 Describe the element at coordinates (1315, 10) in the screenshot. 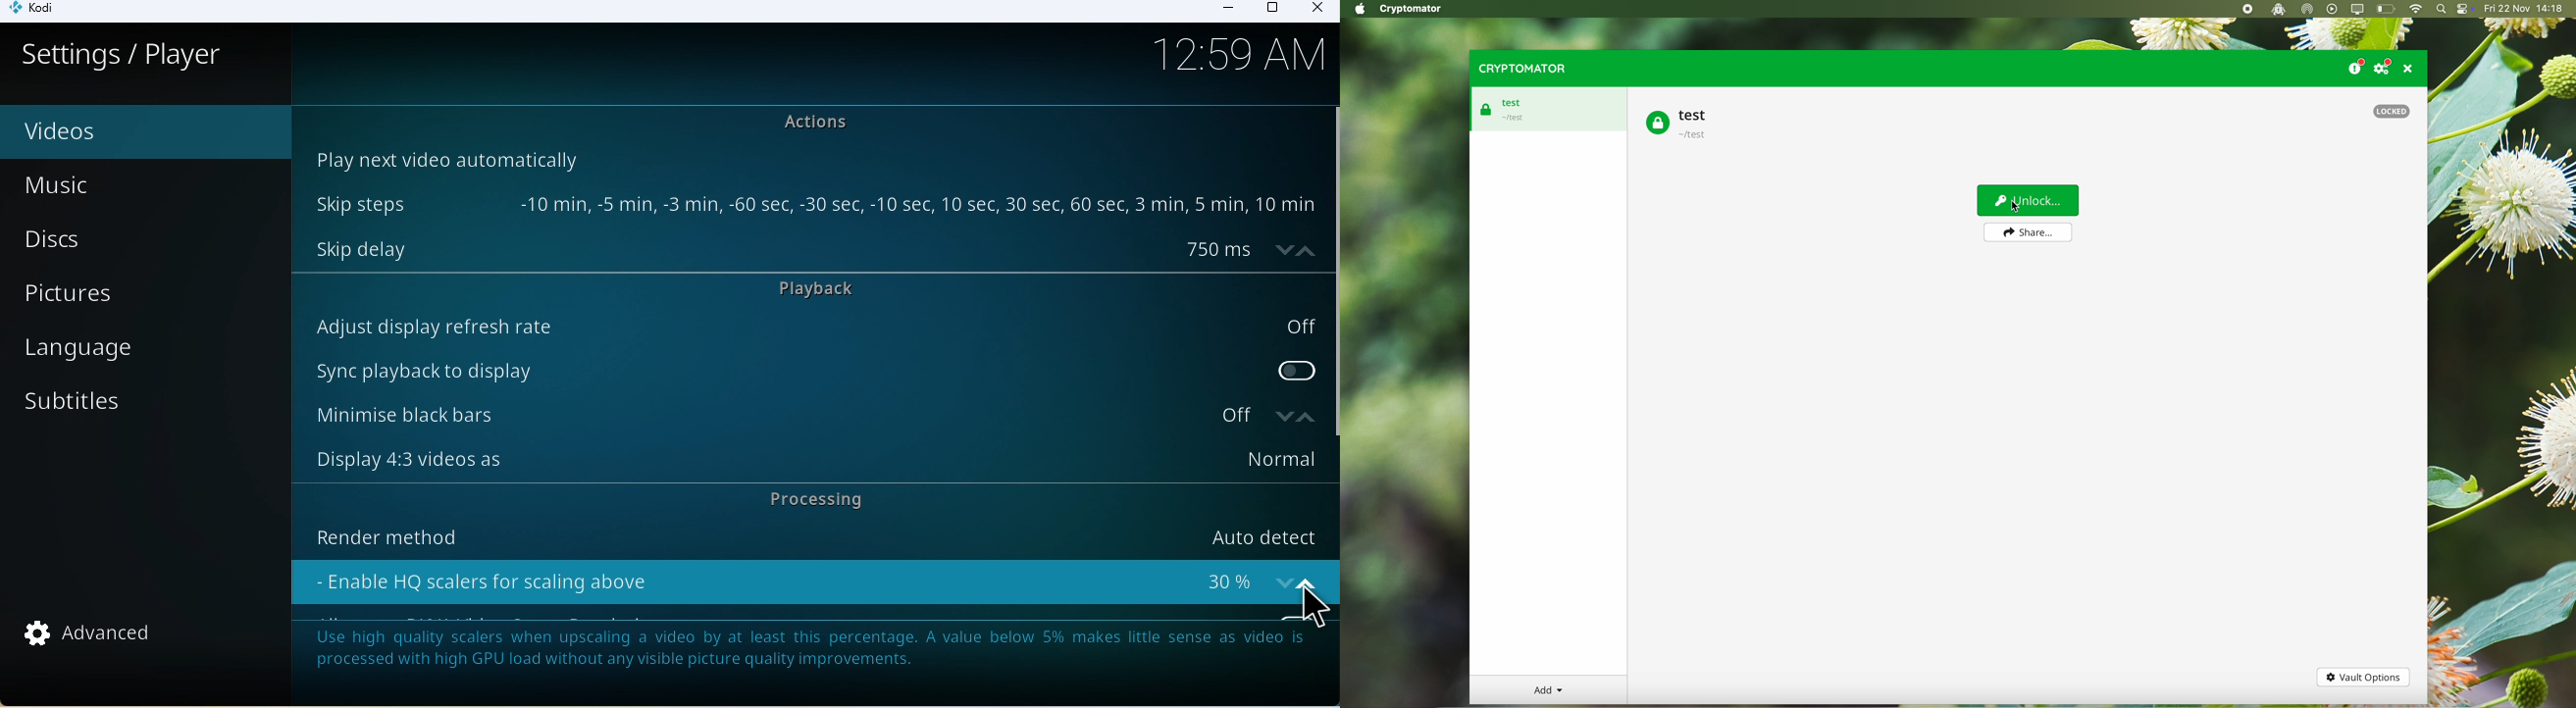

I see `Close` at that location.